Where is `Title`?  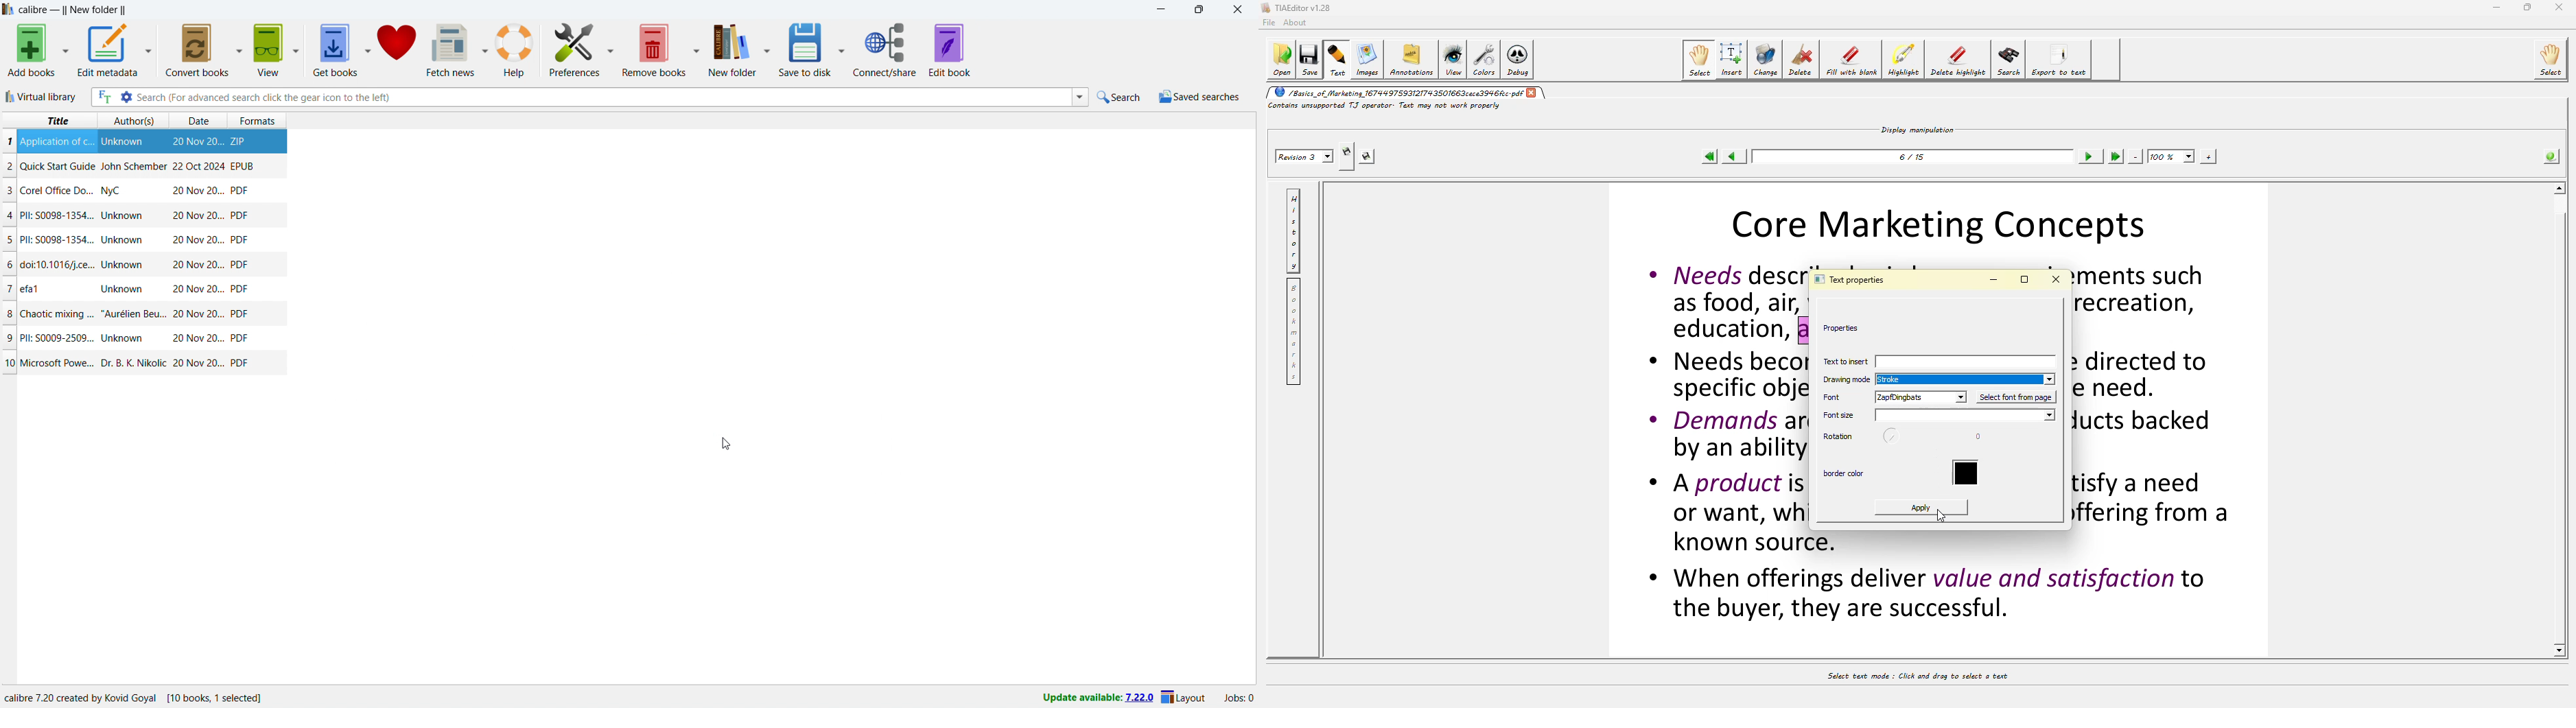 Title is located at coordinates (57, 313).